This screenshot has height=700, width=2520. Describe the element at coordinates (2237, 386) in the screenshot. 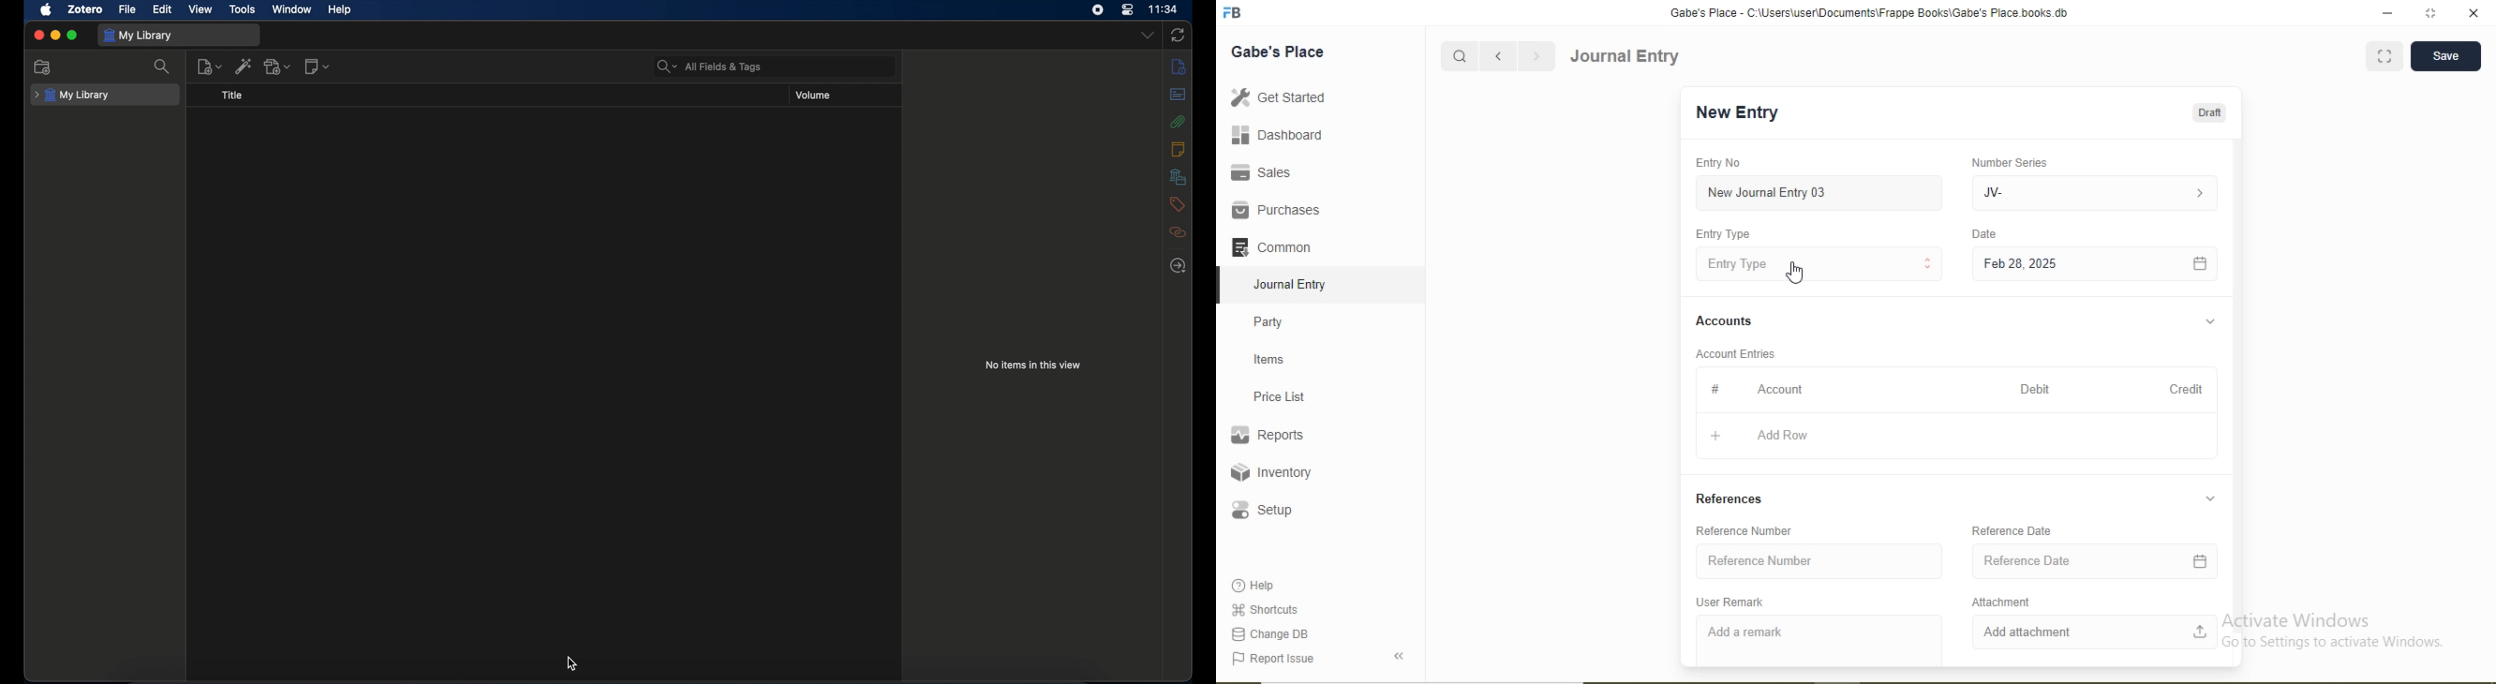

I see `Scroll bar` at that location.